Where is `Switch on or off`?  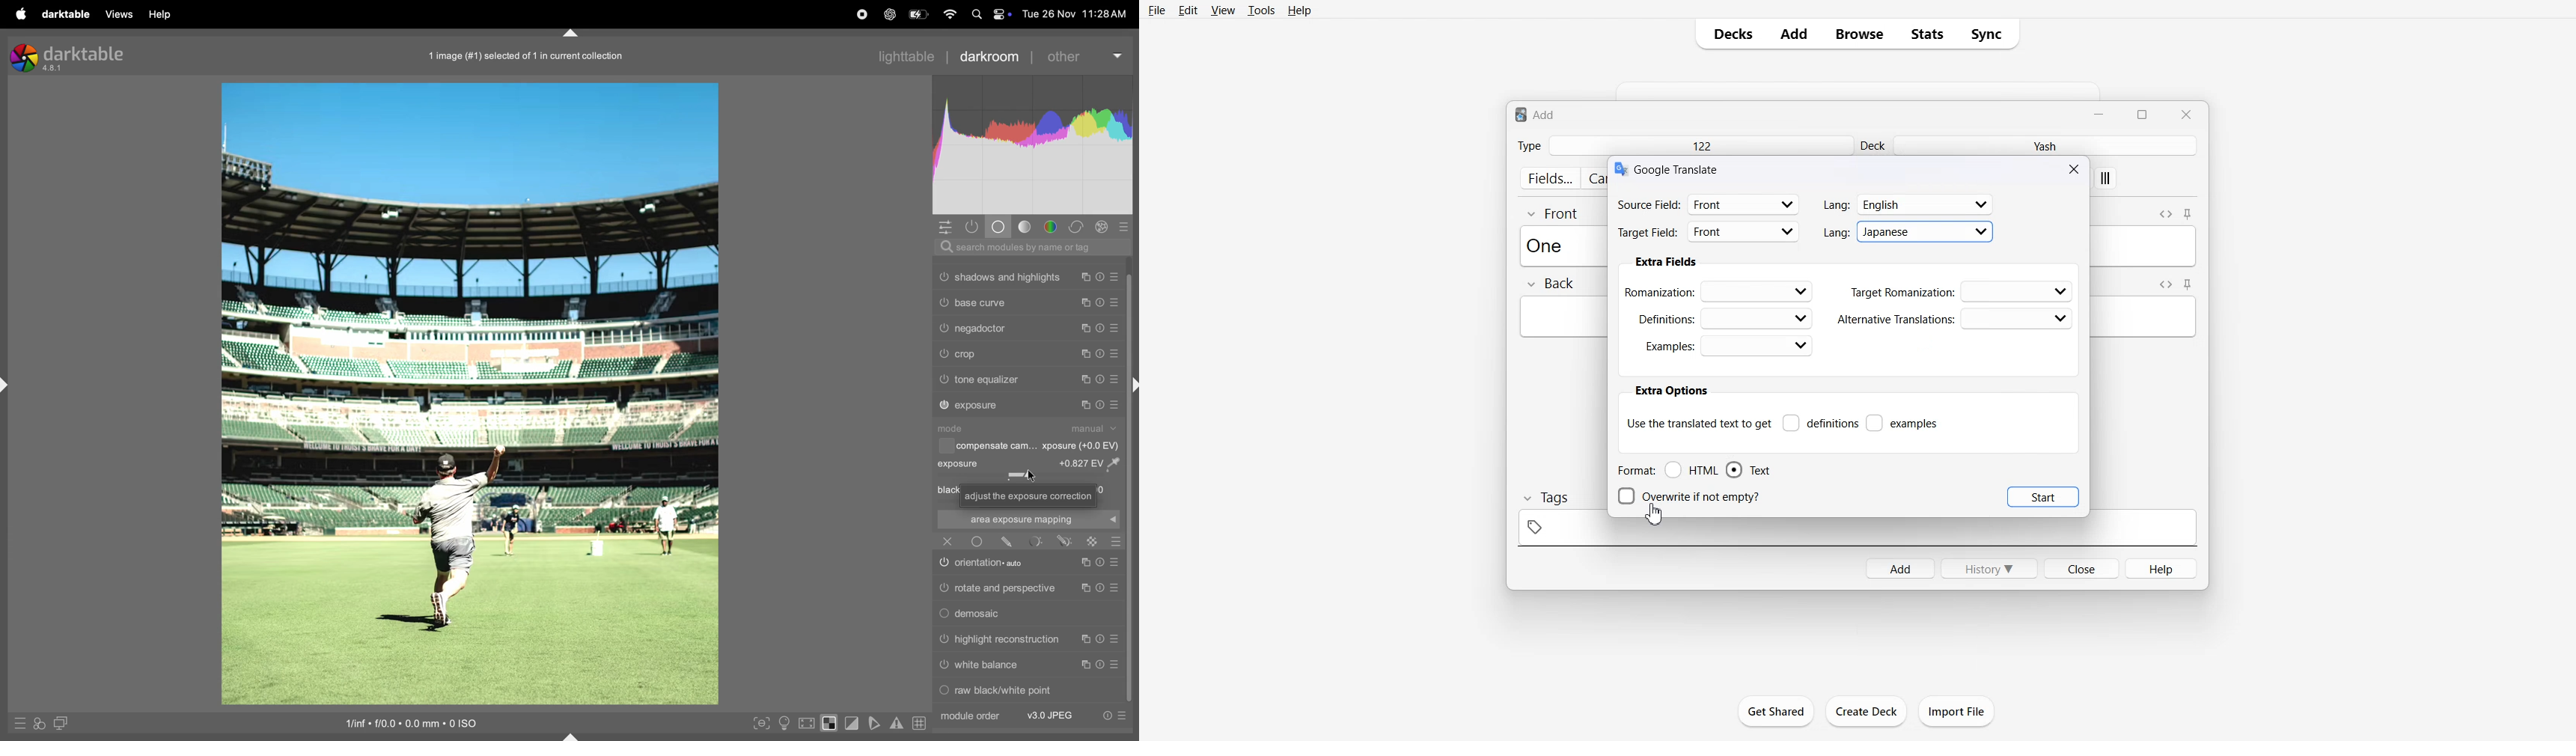 Switch on or off is located at coordinates (944, 354).